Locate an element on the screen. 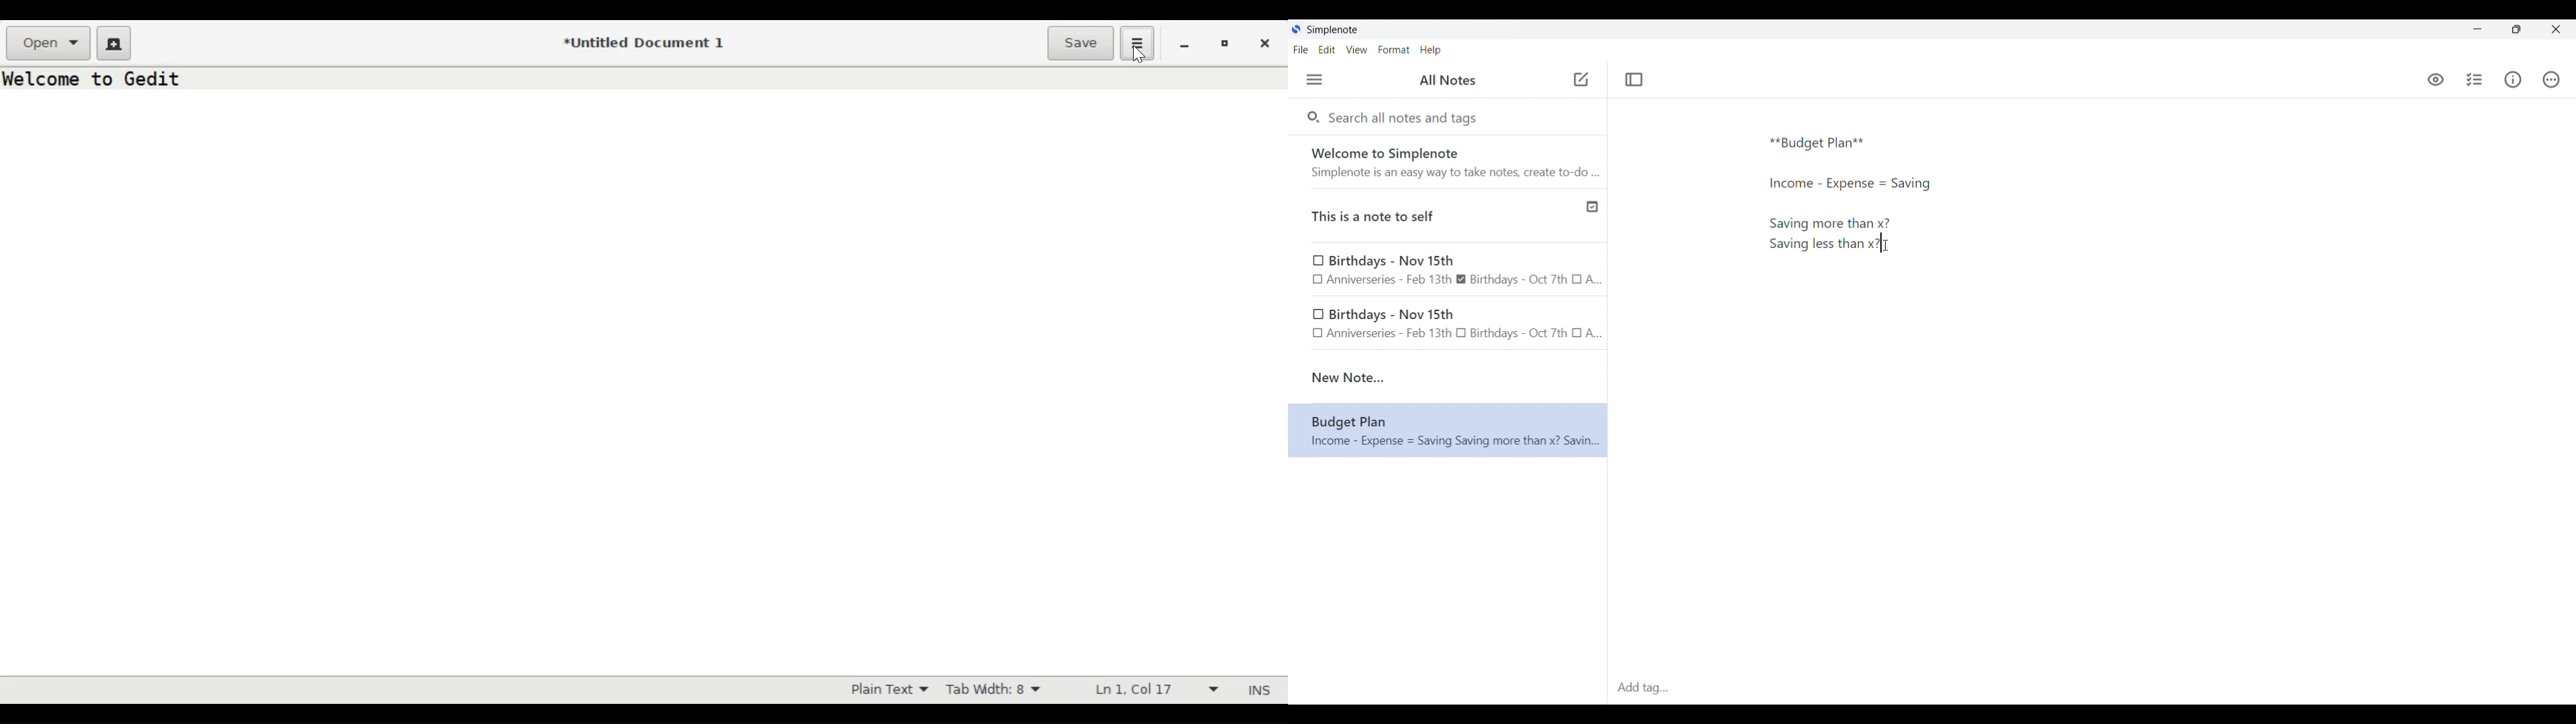  Search all notes and tags is located at coordinates (1406, 117).